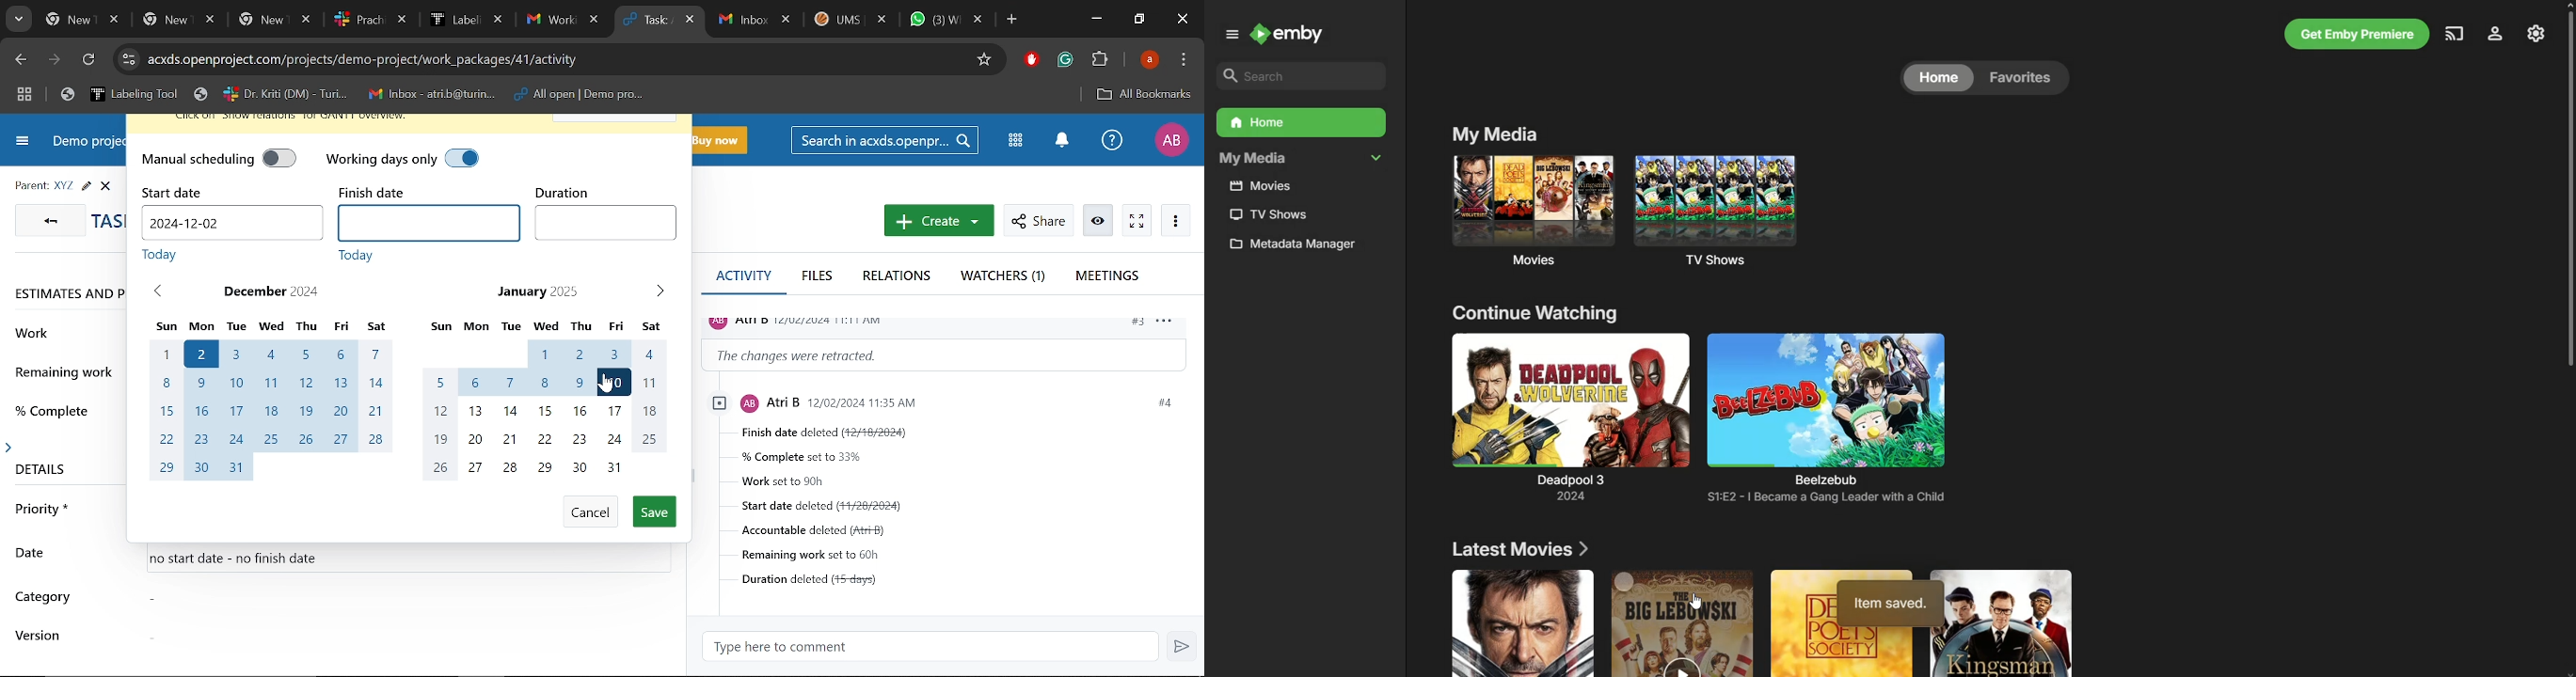 The image size is (2576, 700). Describe the element at coordinates (109, 187) in the screenshot. I see `close` at that location.